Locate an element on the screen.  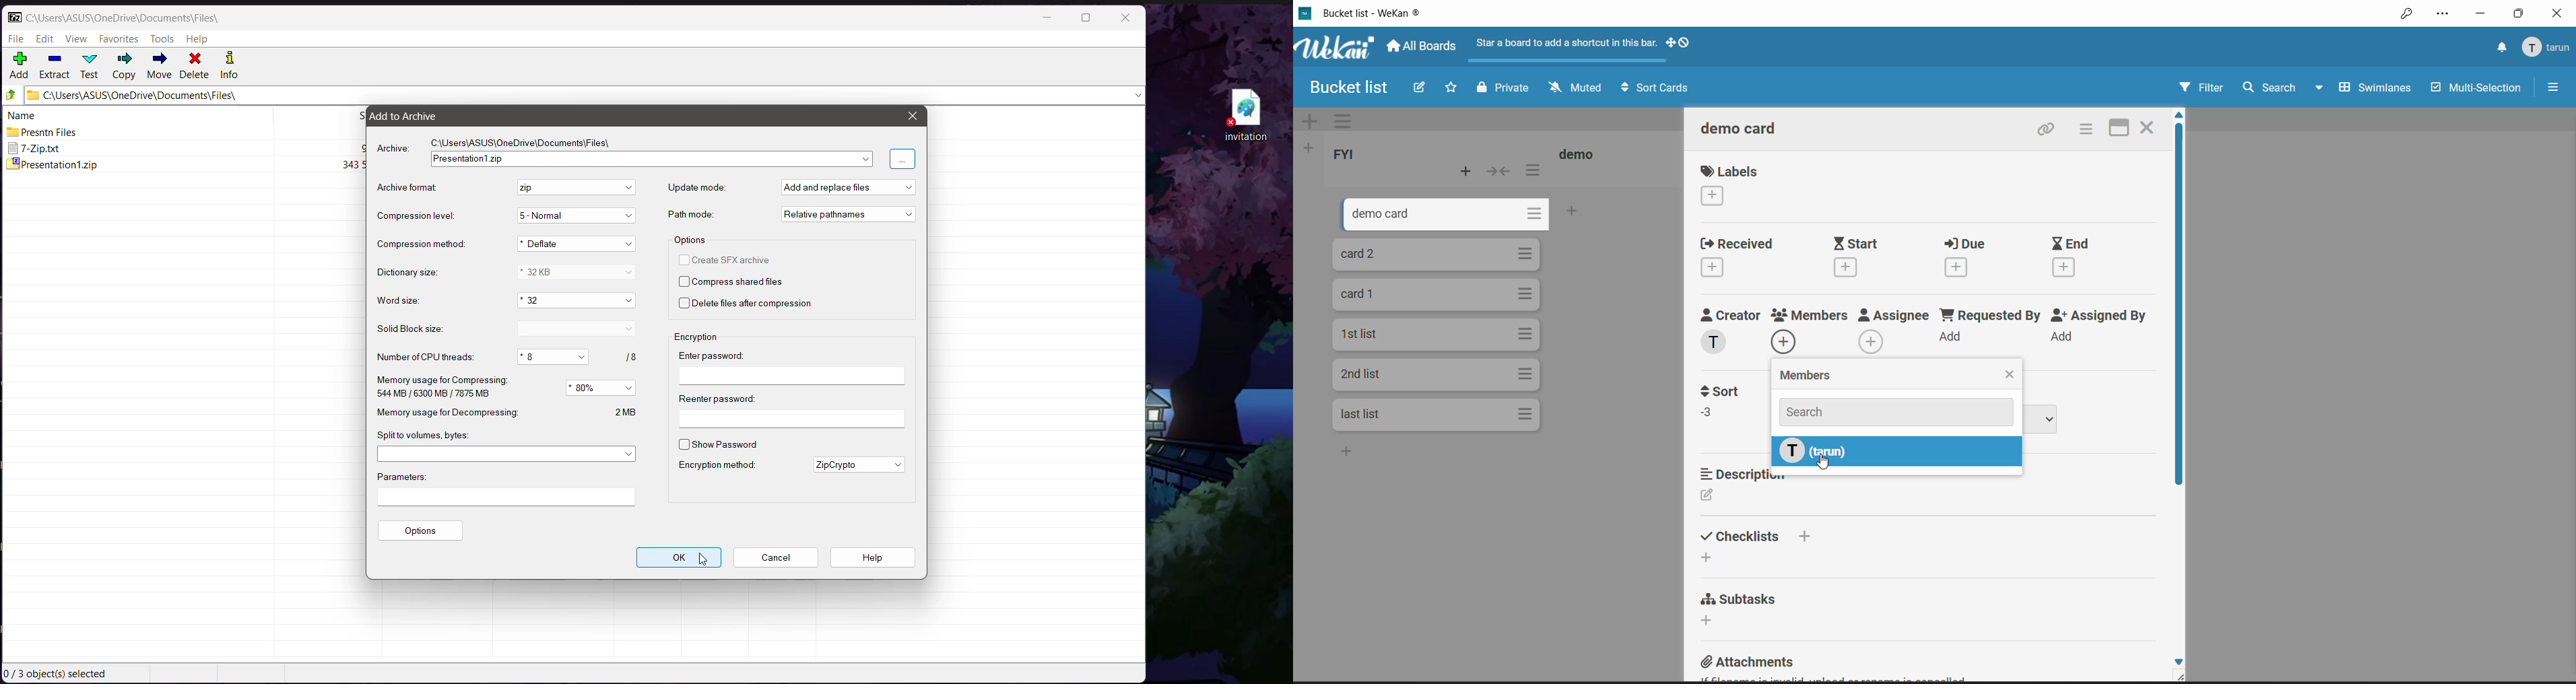
edit is located at coordinates (1421, 88).